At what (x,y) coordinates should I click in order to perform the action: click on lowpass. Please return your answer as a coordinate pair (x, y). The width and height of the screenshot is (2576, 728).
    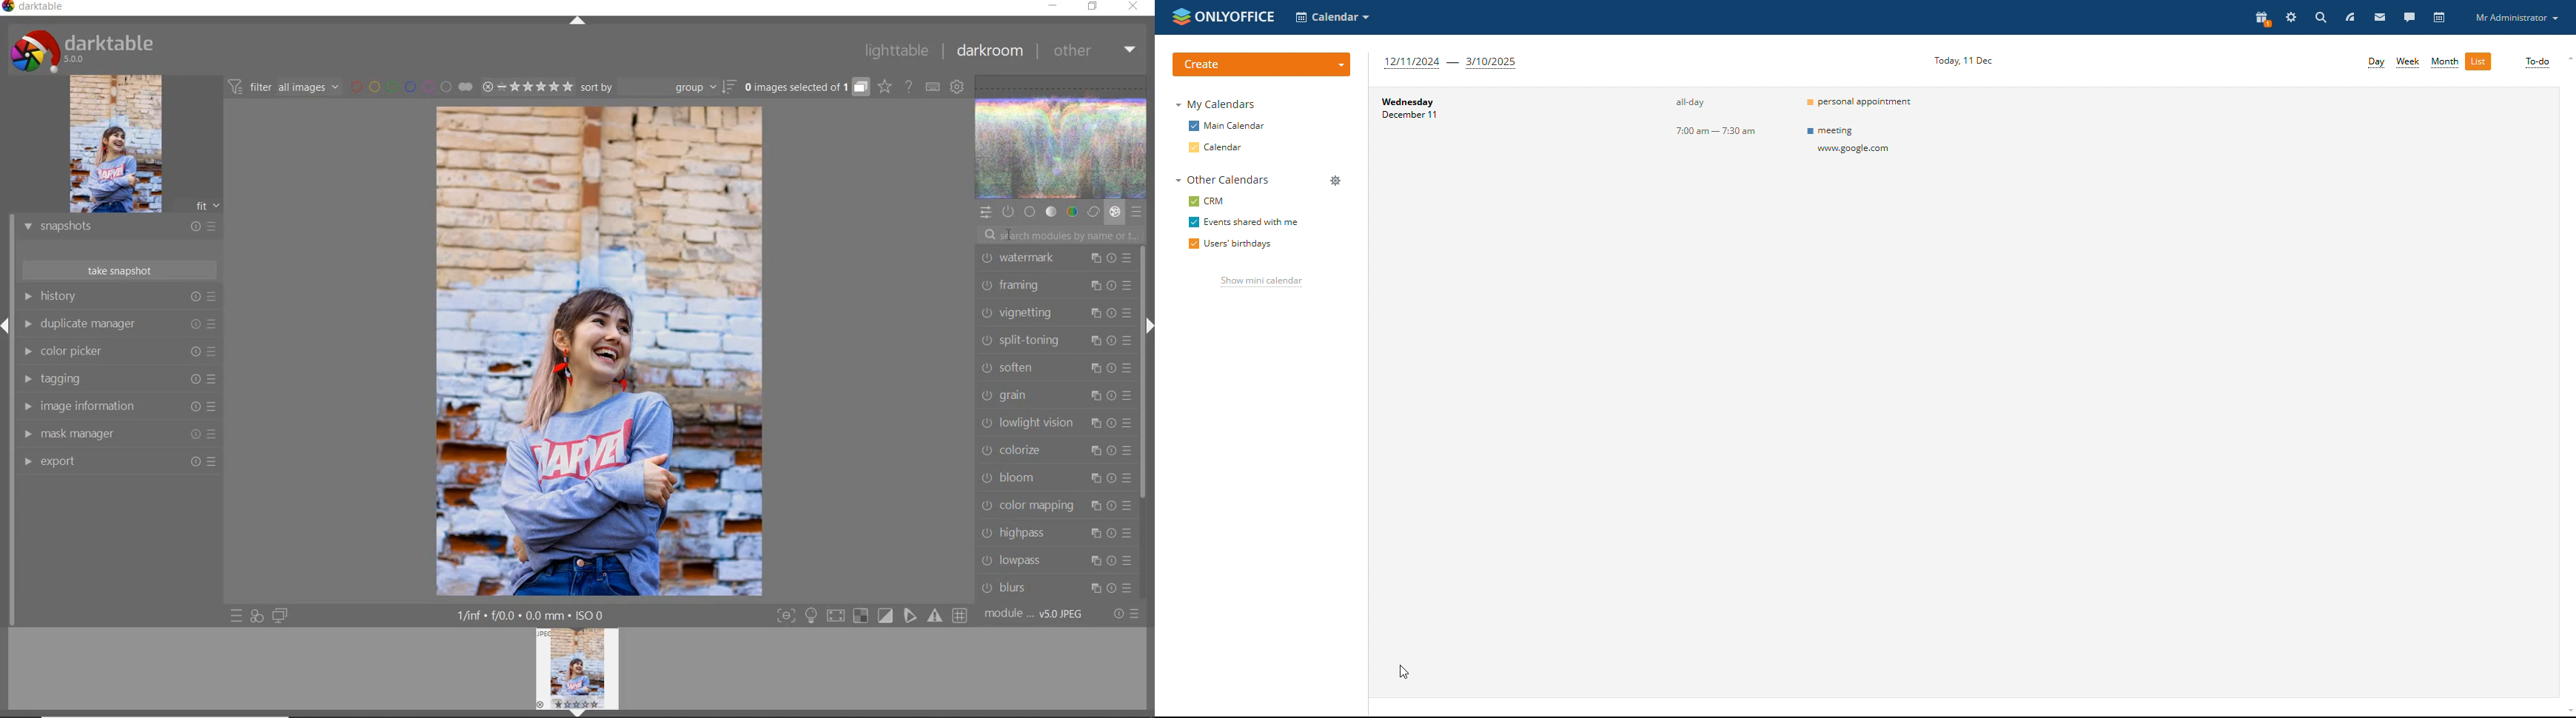
    Looking at the image, I should click on (1058, 560).